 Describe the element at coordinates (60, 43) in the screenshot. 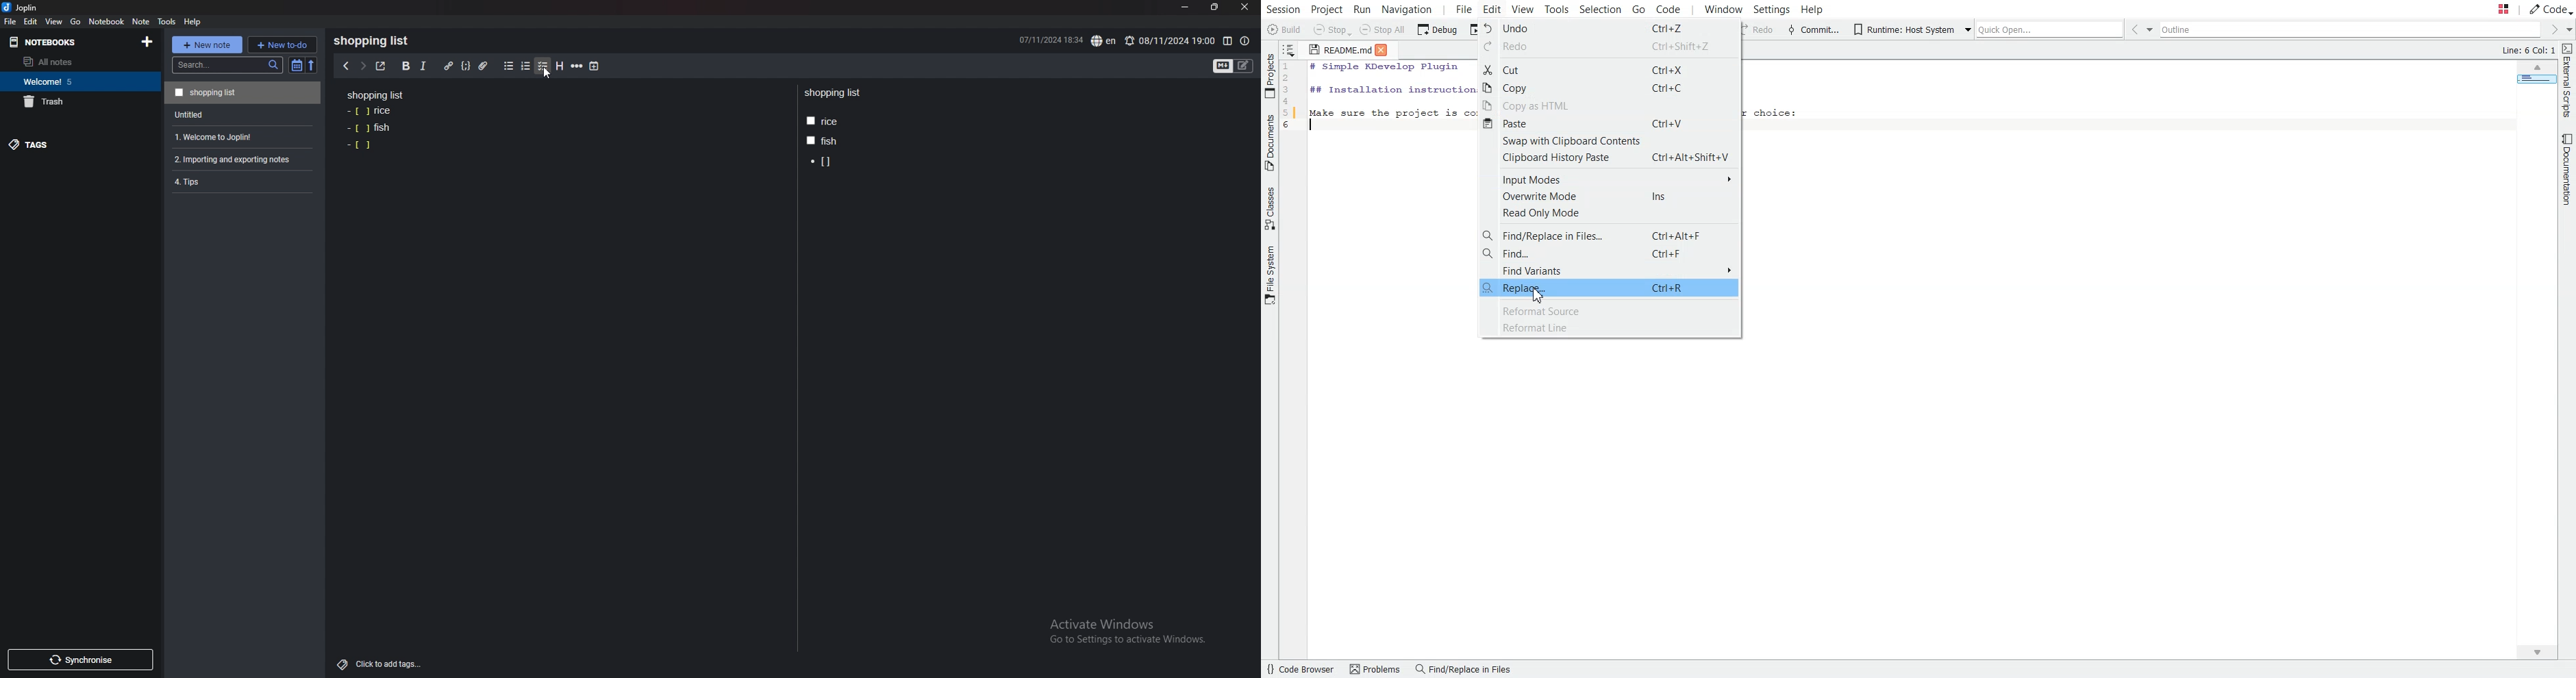

I see `notebooks` at that location.